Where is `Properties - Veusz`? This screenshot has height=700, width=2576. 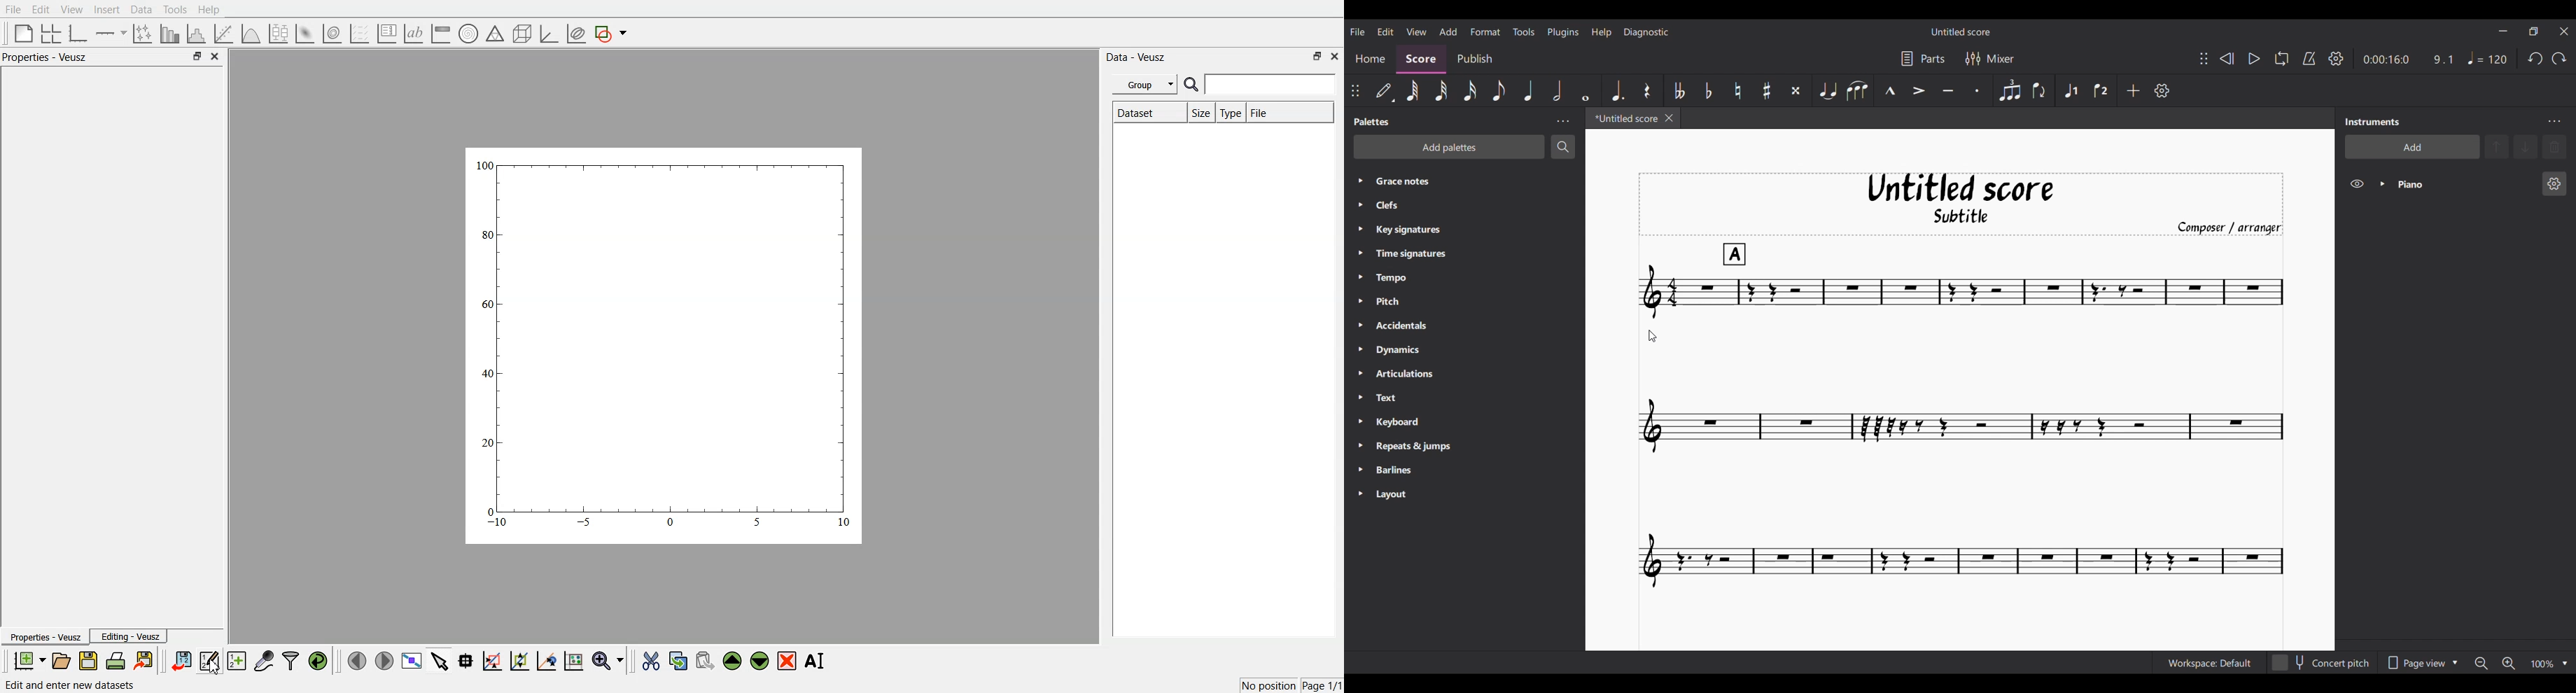 Properties - Veusz is located at coordinates (48, 57).